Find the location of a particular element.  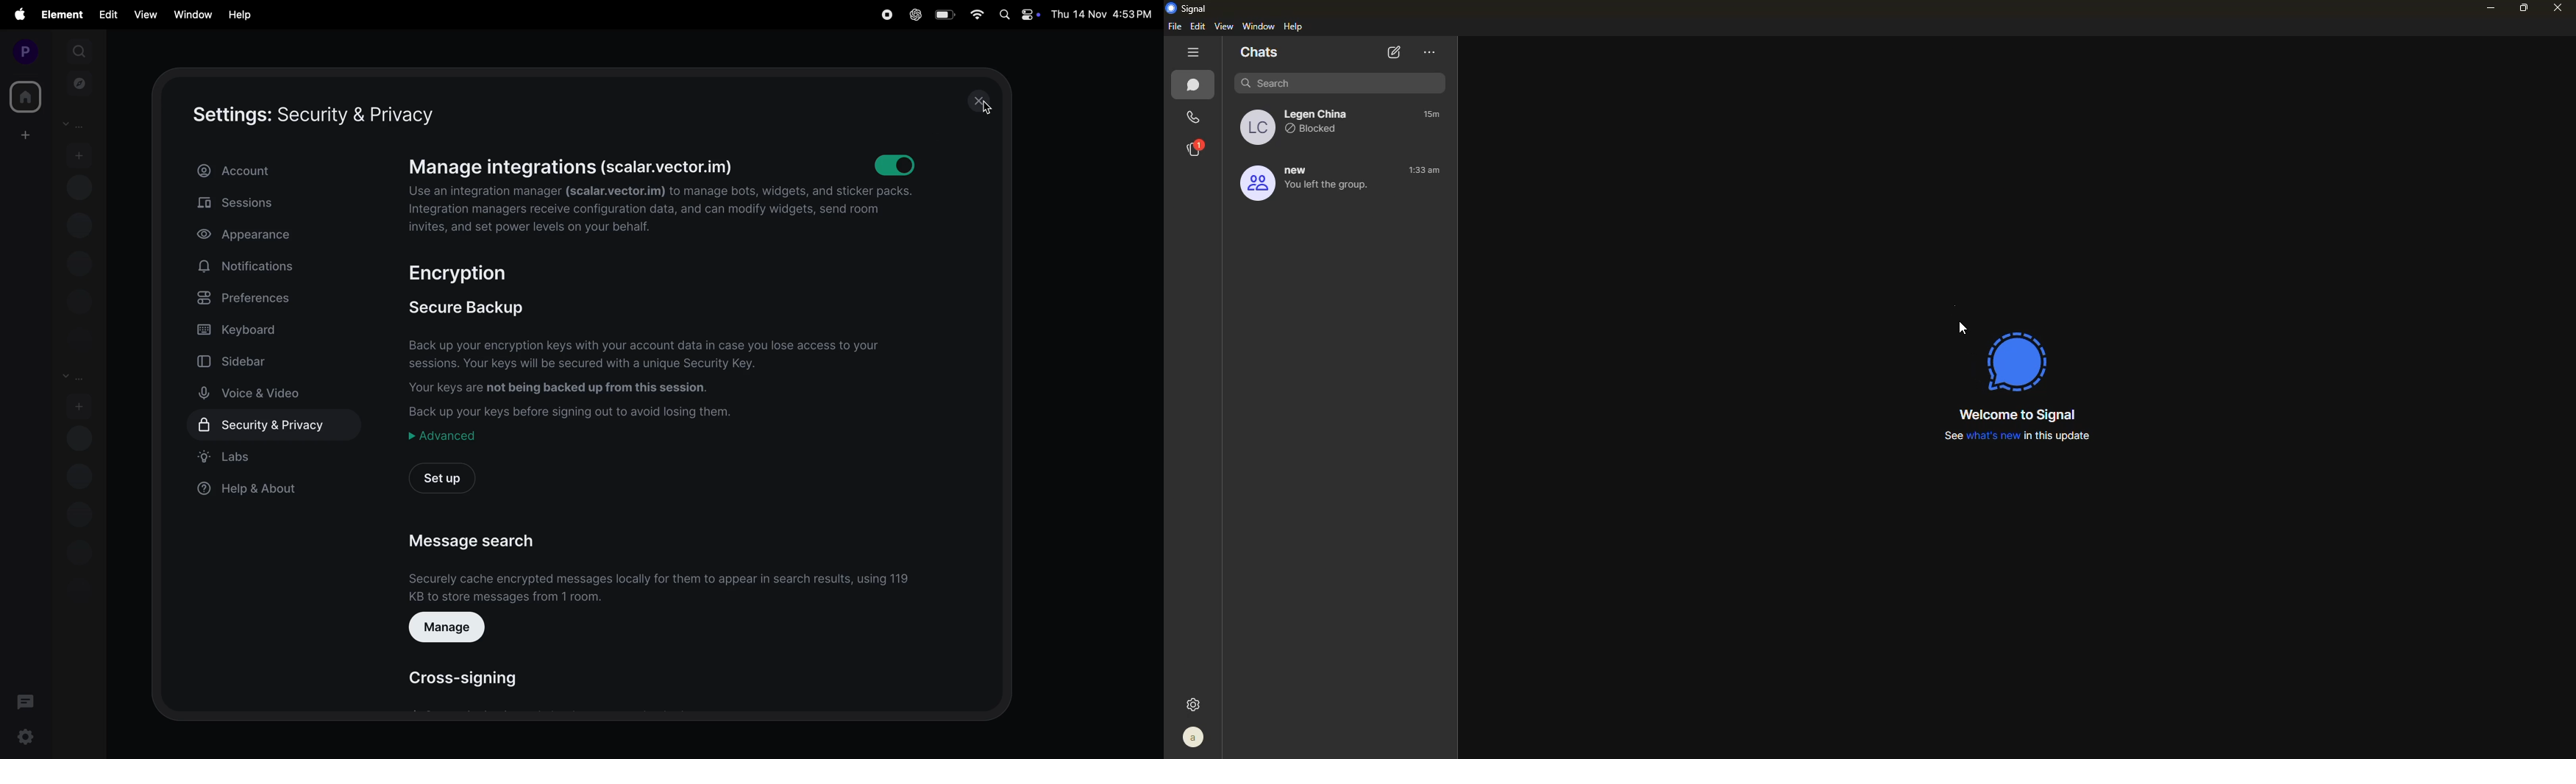

window is located at coordinates (1260, 26).